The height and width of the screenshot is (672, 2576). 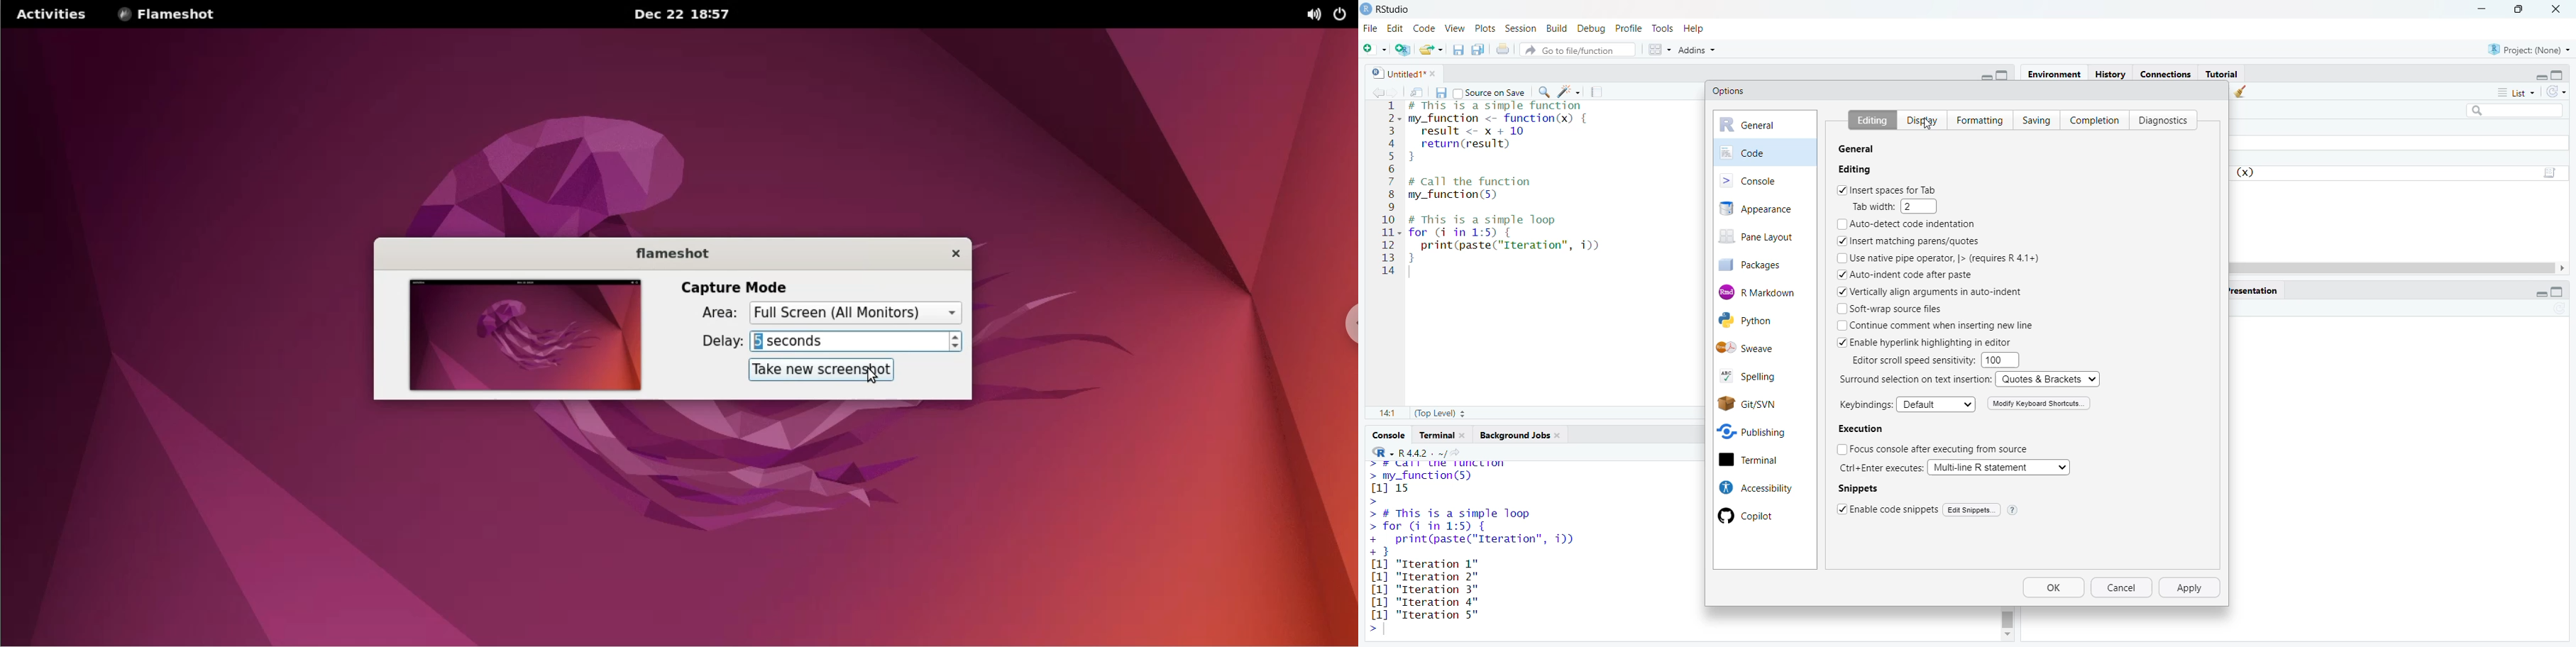 I want to click on Python, so click(x=1761, y=321).